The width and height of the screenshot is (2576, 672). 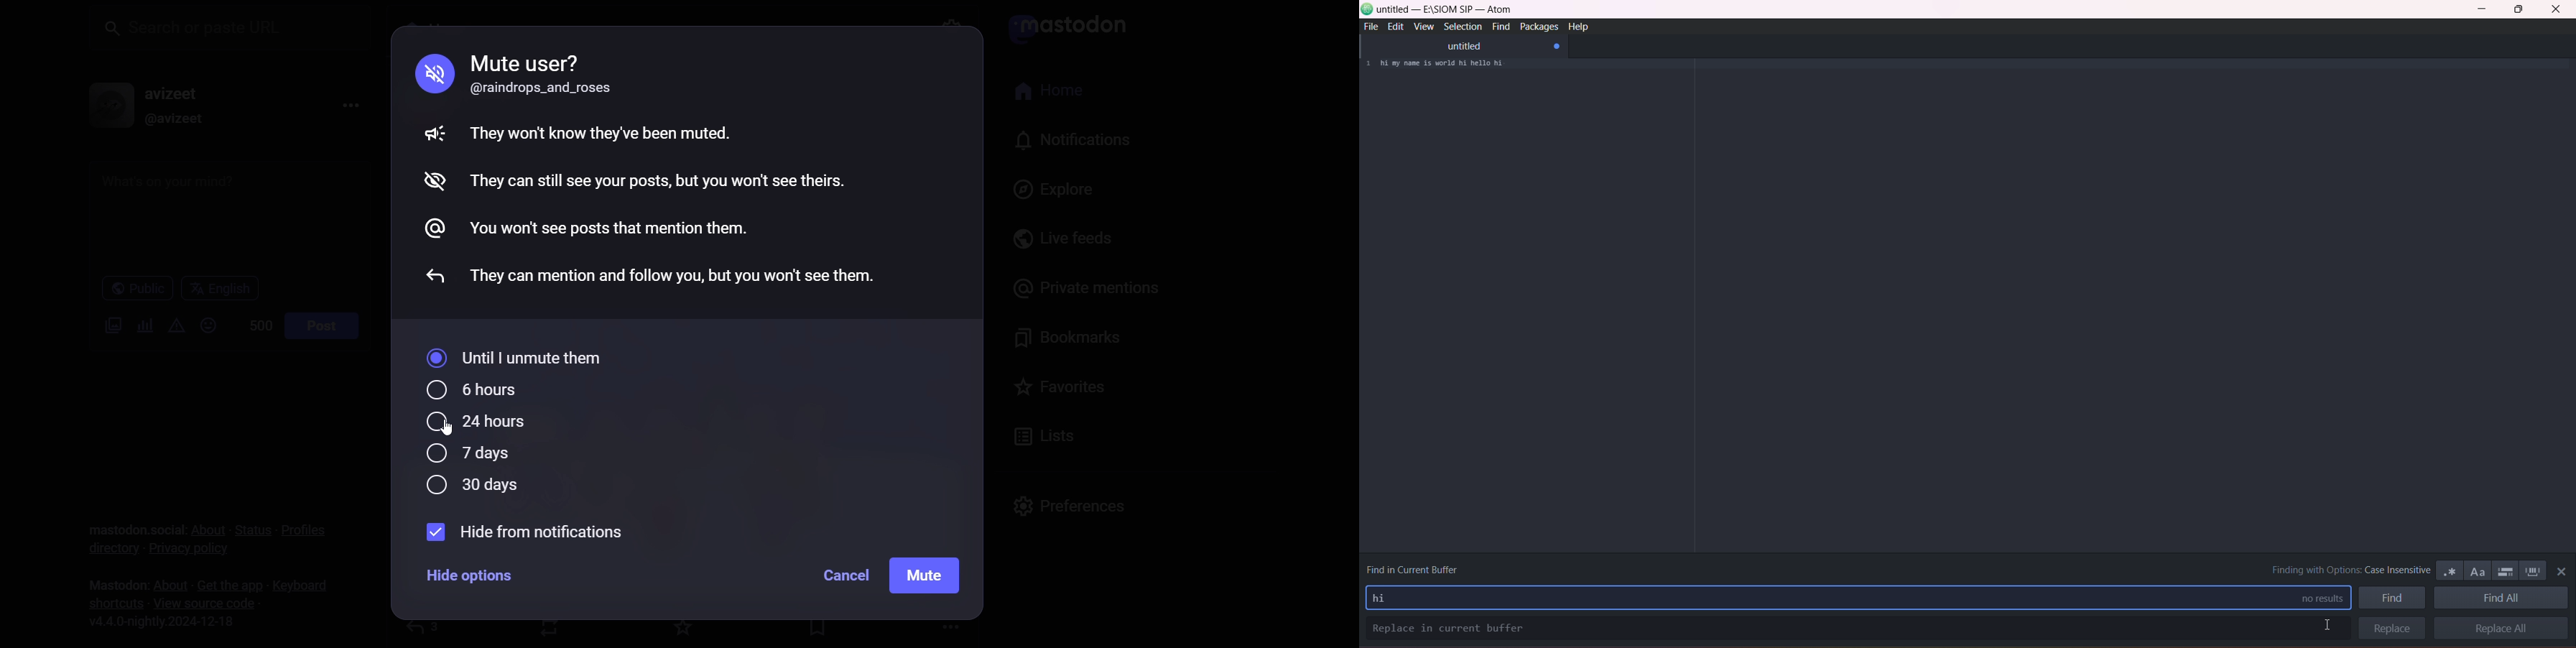 I want to click on only in selection, so click(x=2503, y=569).